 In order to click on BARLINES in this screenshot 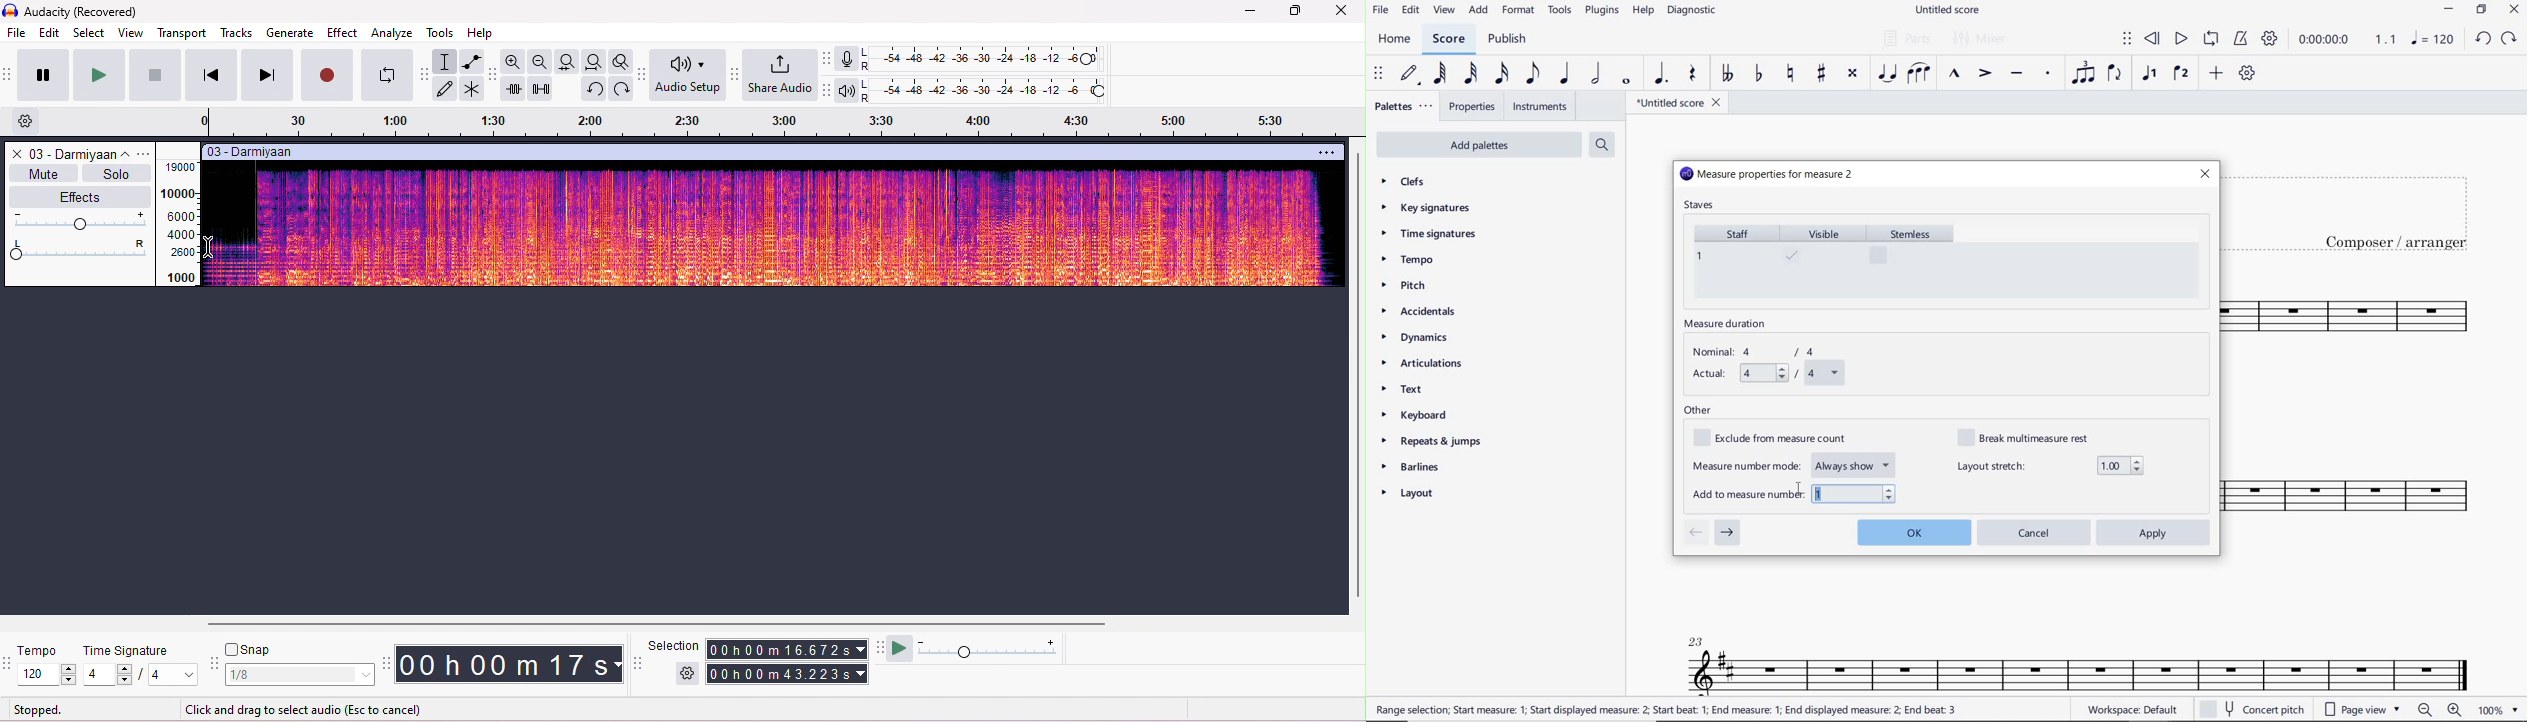, I will do `click(1415, 470)`.